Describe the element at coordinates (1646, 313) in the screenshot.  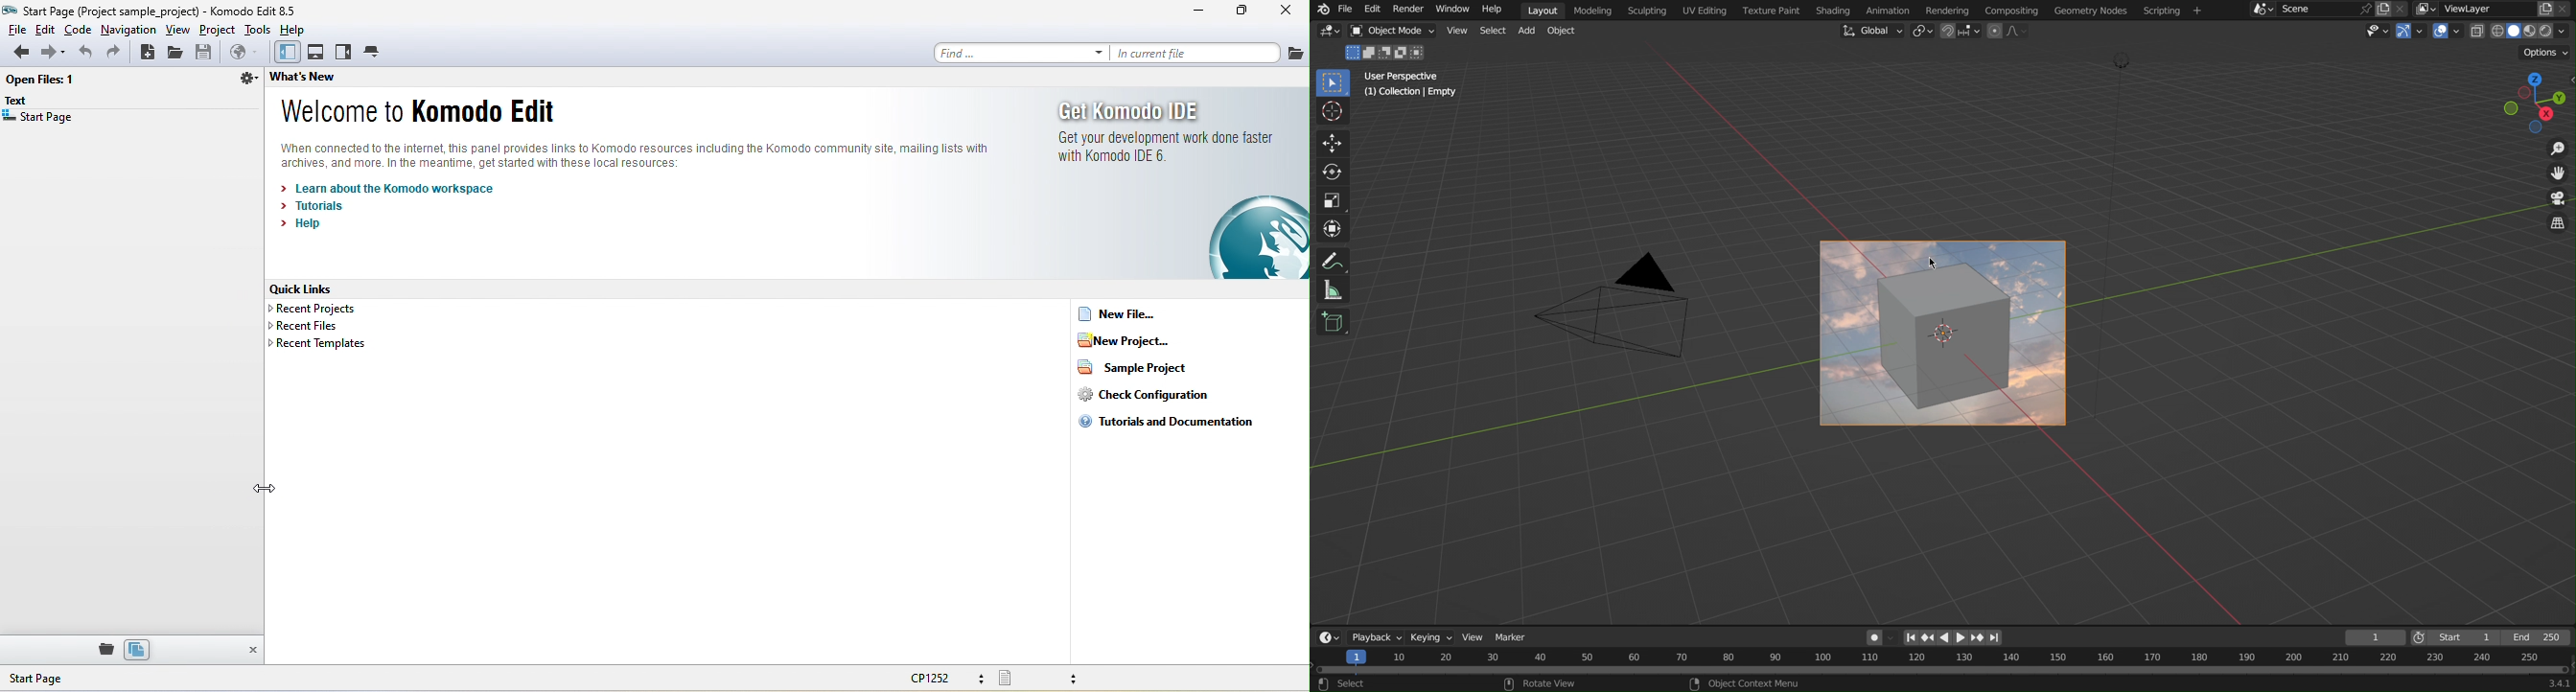
I see `Camera` at that location.